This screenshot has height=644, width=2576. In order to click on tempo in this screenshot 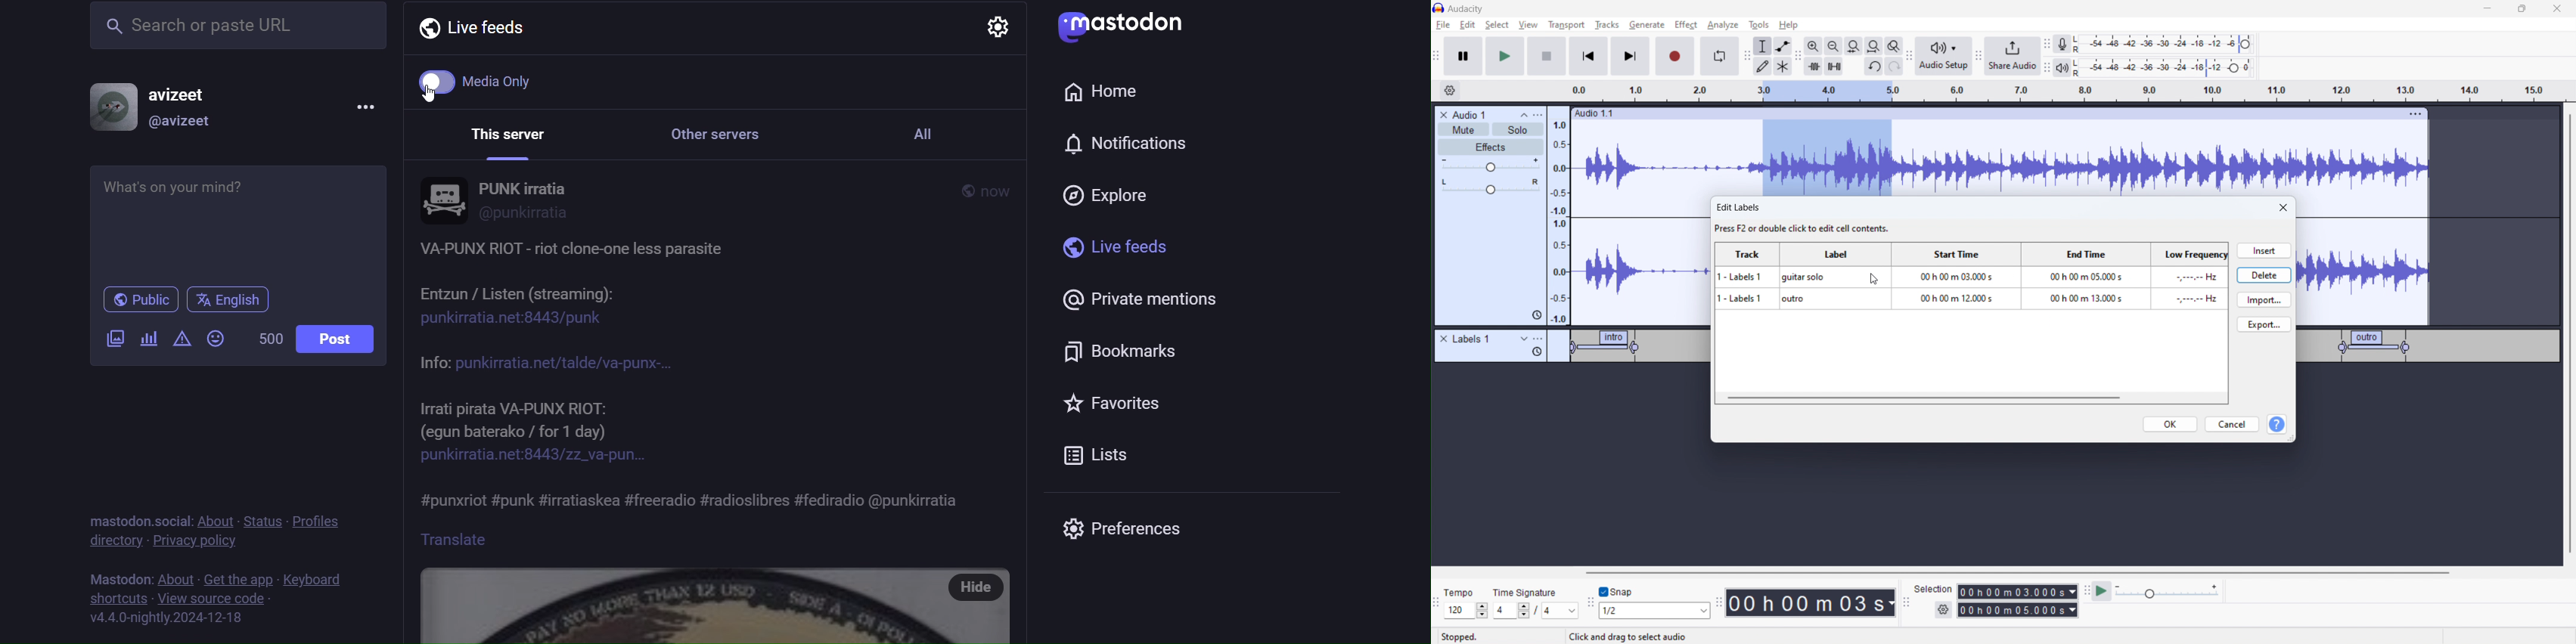, I will do `click(1467, 592)`.